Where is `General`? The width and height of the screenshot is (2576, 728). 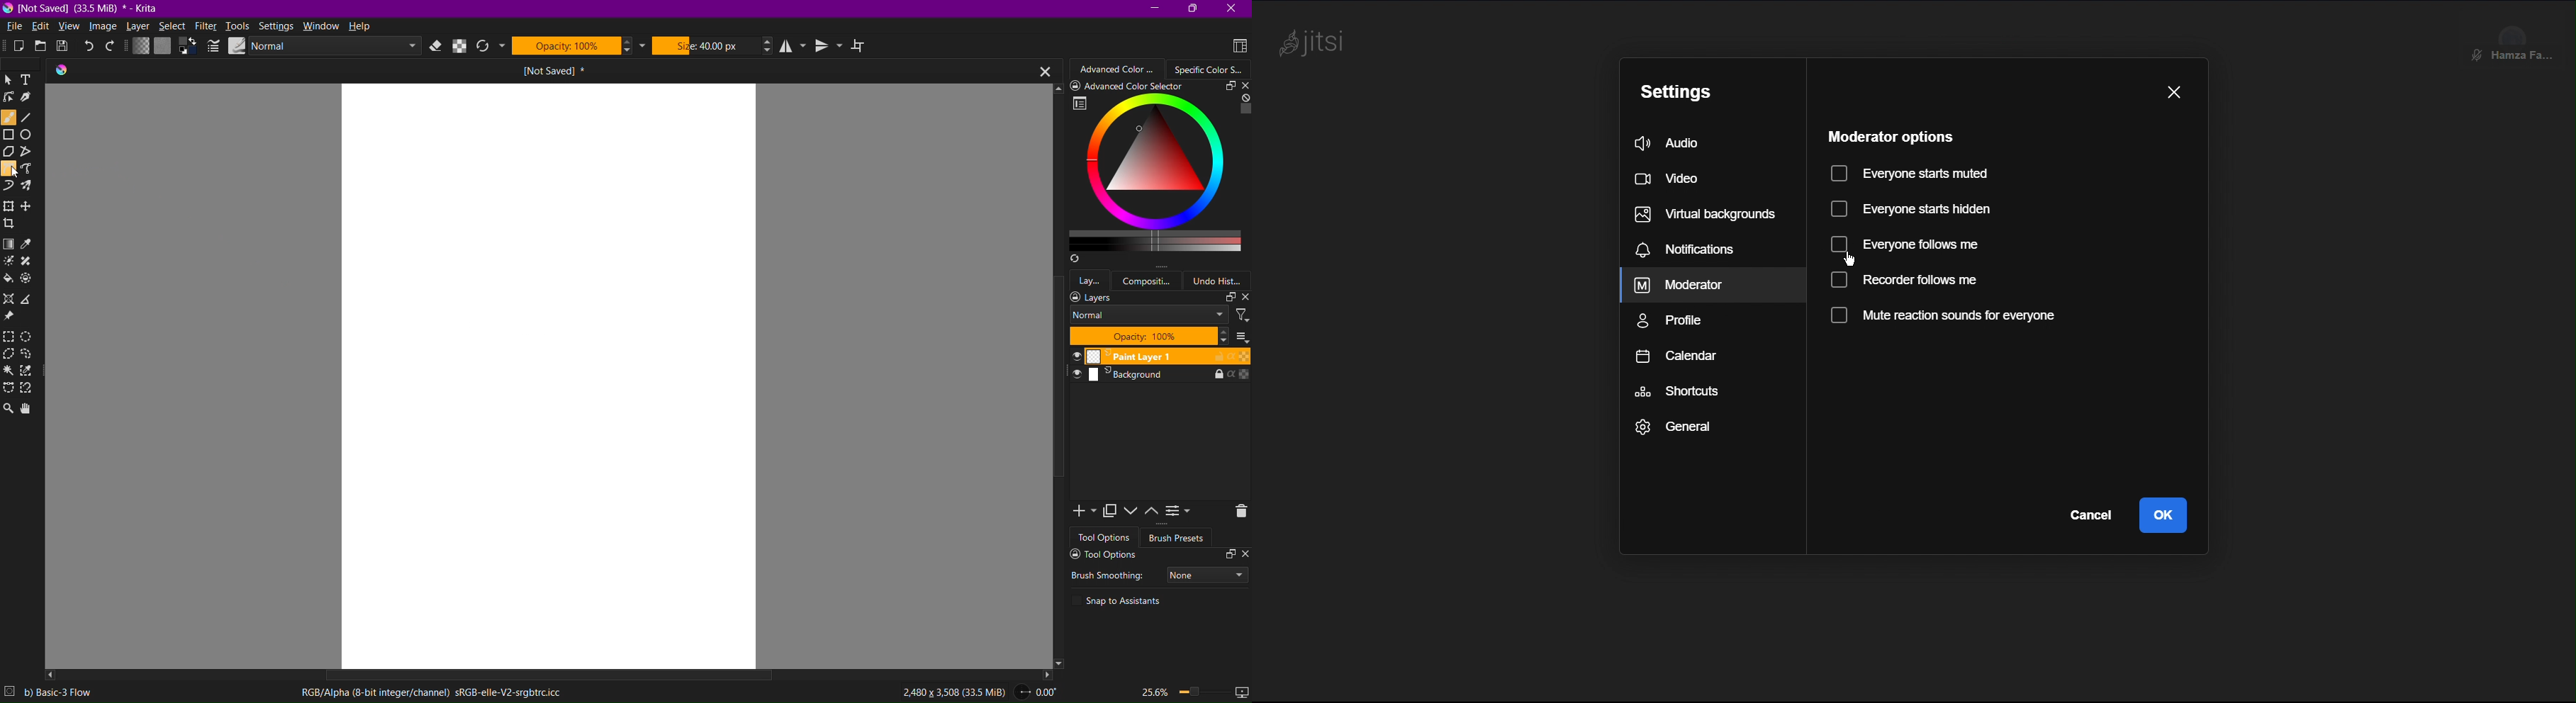 General is located at coordinates (1676, 426).